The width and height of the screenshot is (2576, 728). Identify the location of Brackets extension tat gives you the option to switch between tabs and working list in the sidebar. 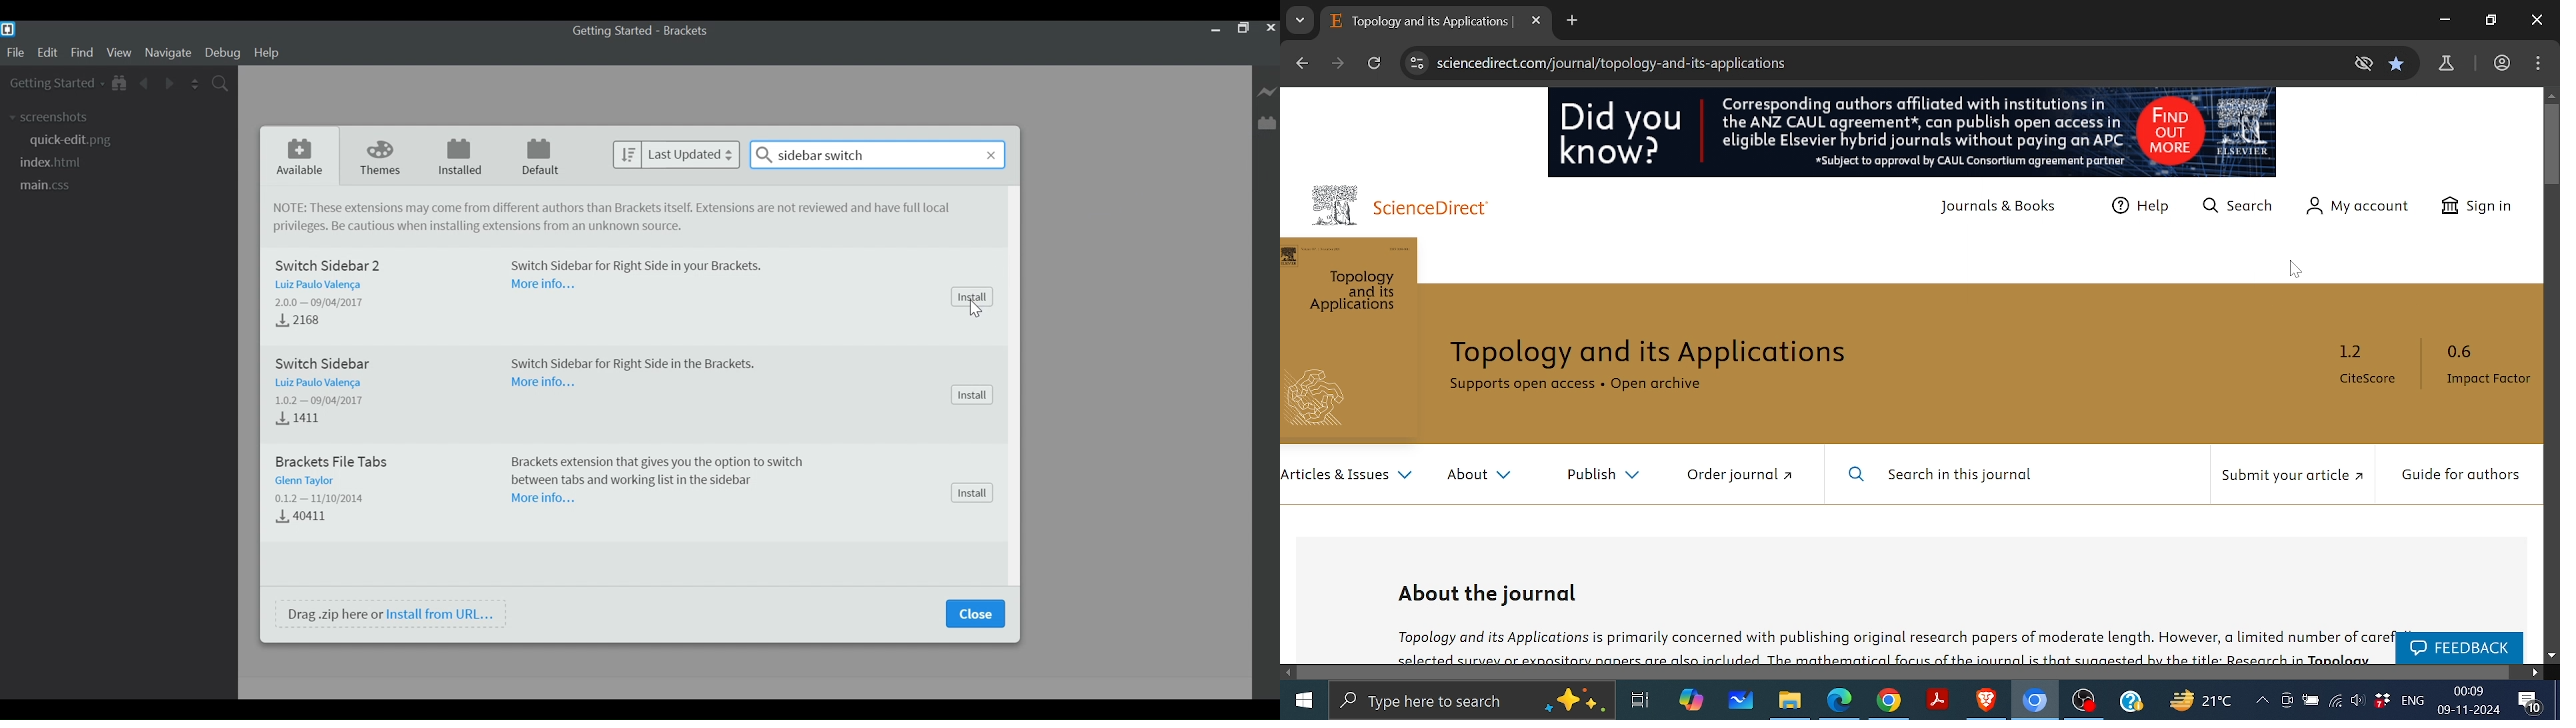
(659, 471).